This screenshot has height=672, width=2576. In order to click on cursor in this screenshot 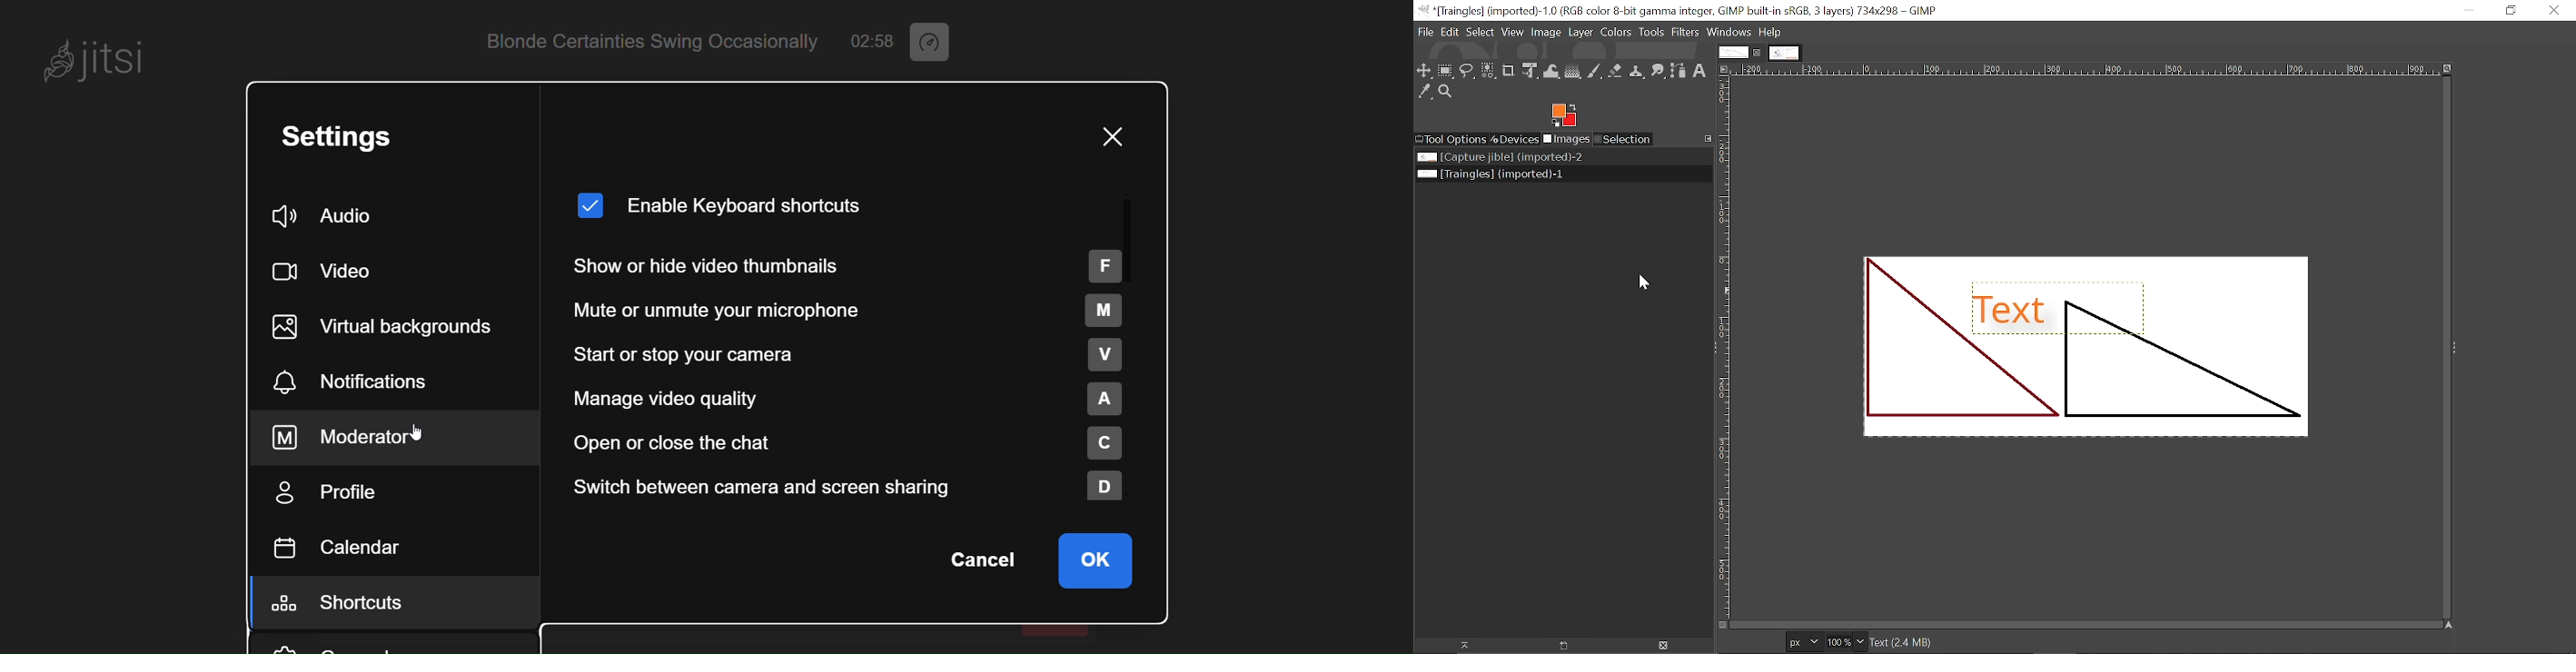, I will do `click(1645, 283)`.